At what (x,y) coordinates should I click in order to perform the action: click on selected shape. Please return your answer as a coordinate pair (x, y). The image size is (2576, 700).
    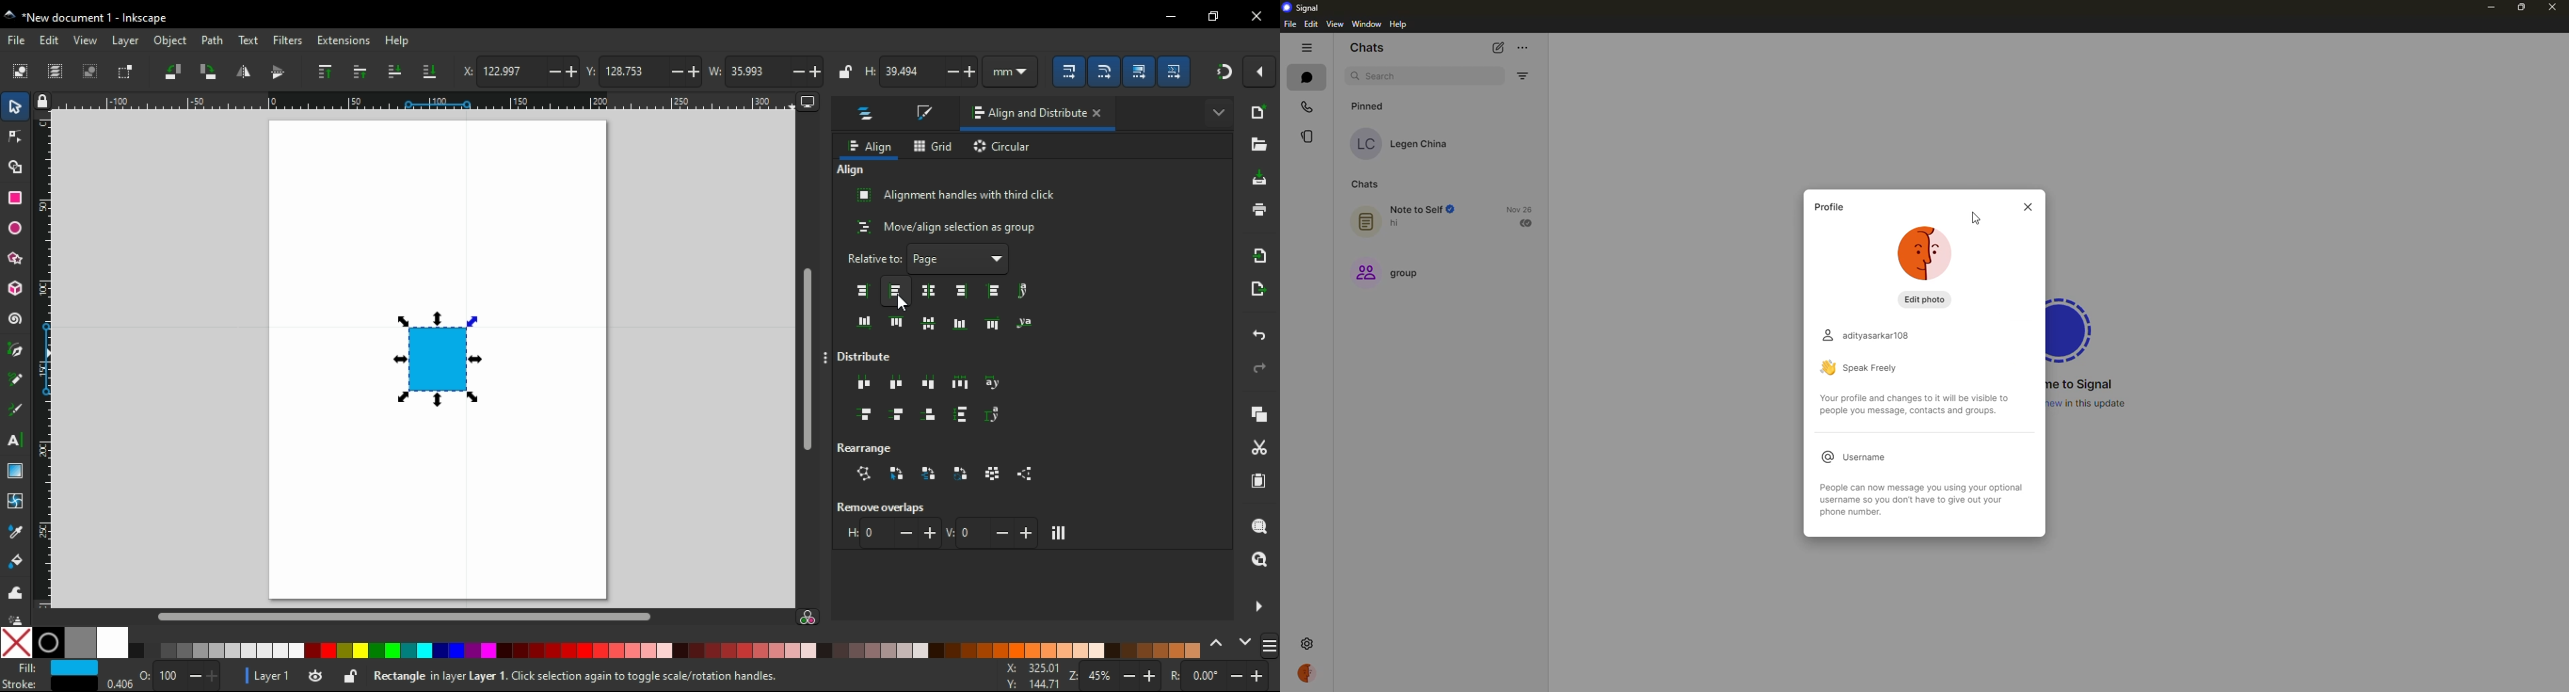
    Looking at the image, I should click on (438, 356).